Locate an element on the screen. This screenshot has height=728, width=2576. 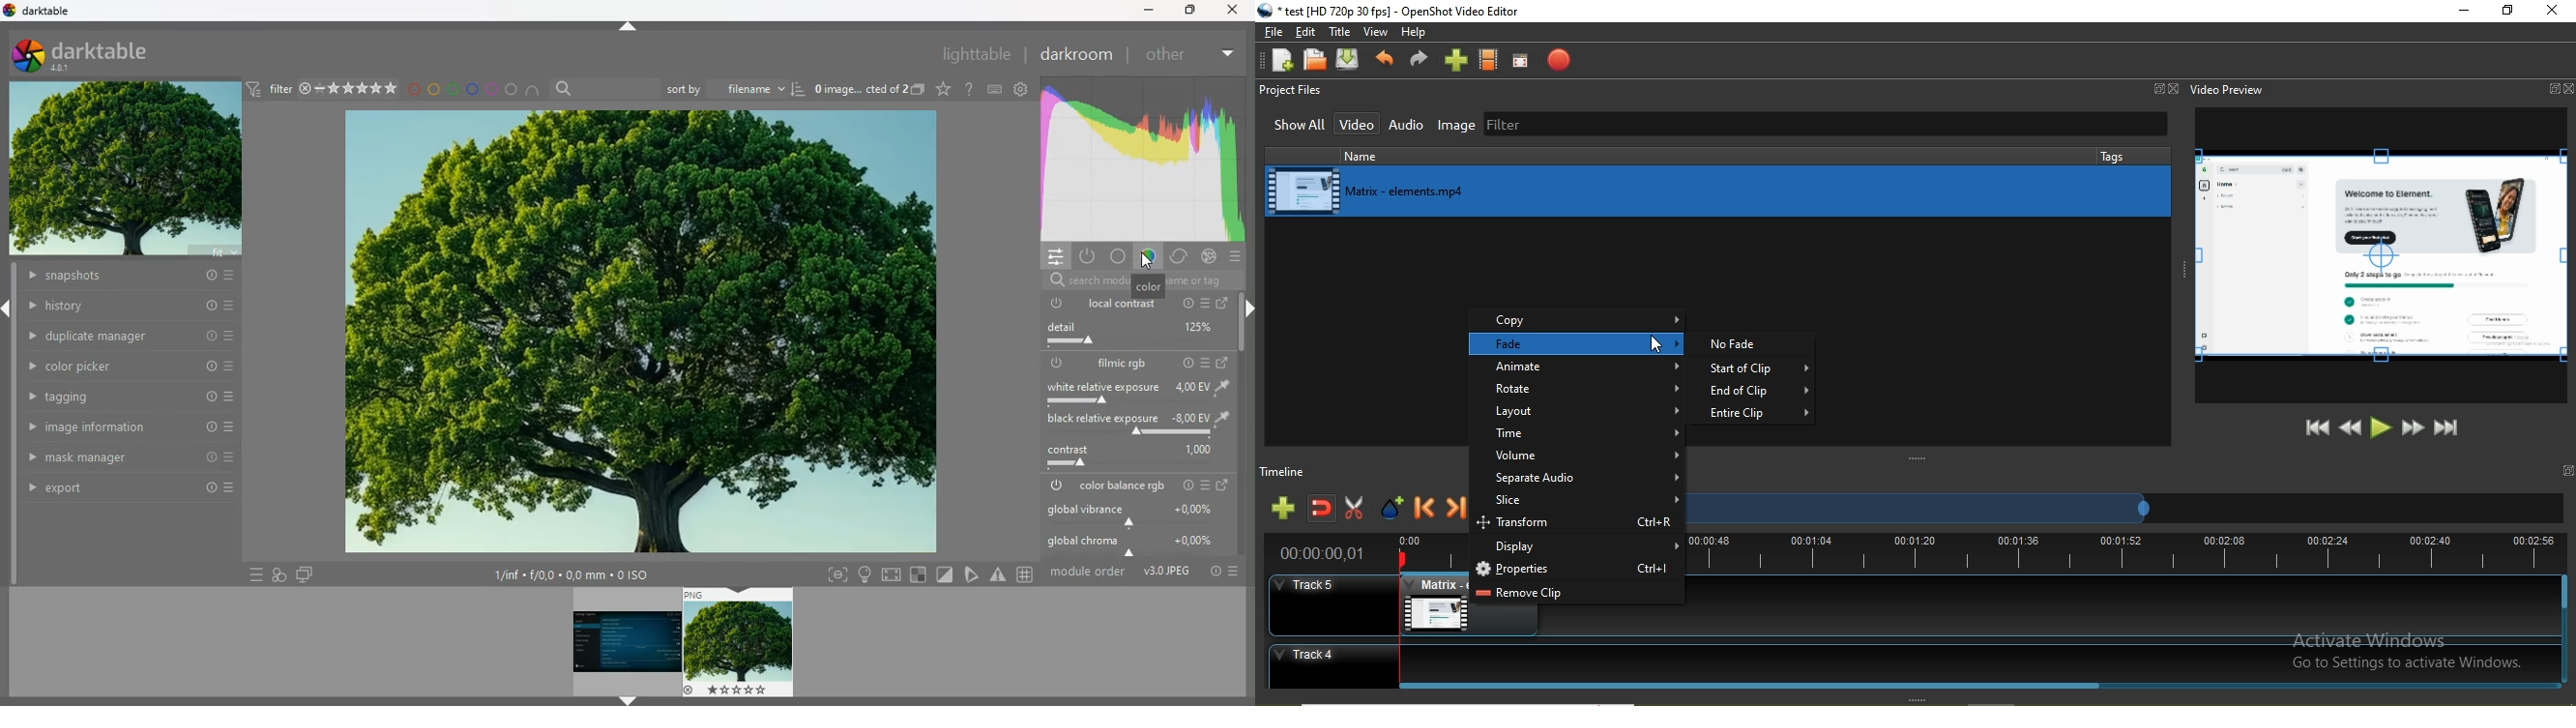
Window  is located at coordinates (2159, 88).